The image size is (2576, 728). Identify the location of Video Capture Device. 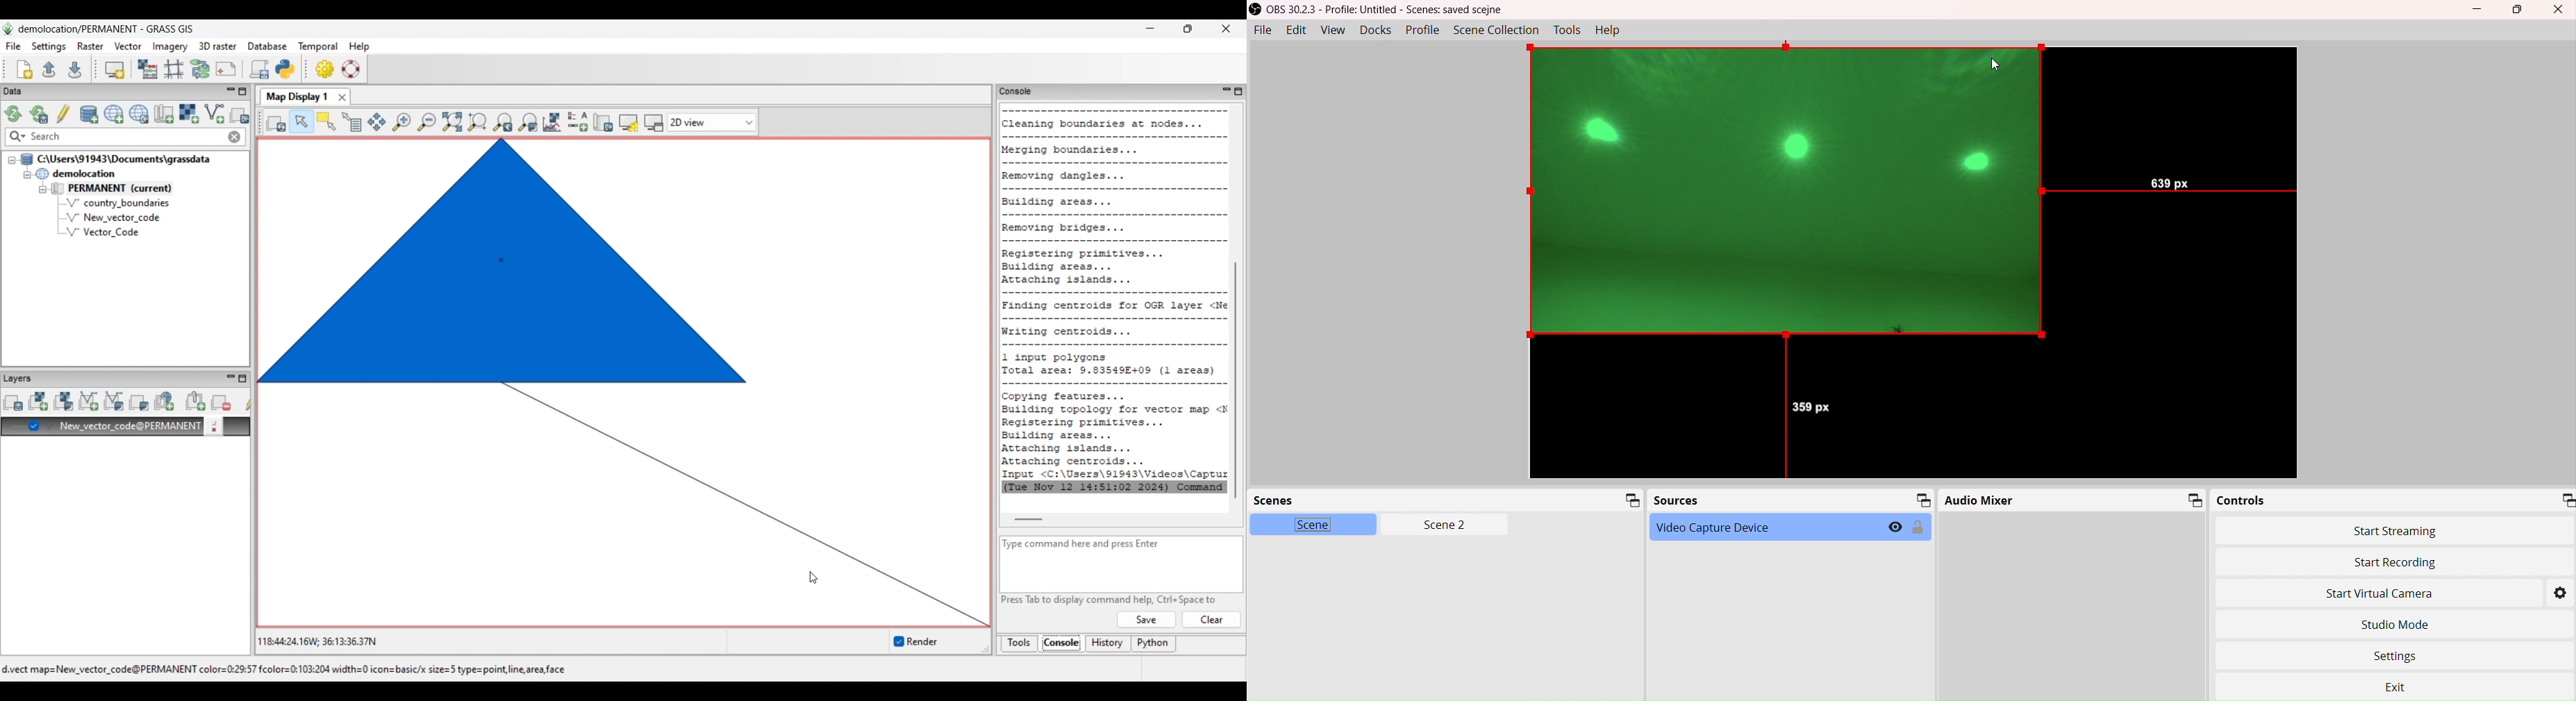
(1790, 527).